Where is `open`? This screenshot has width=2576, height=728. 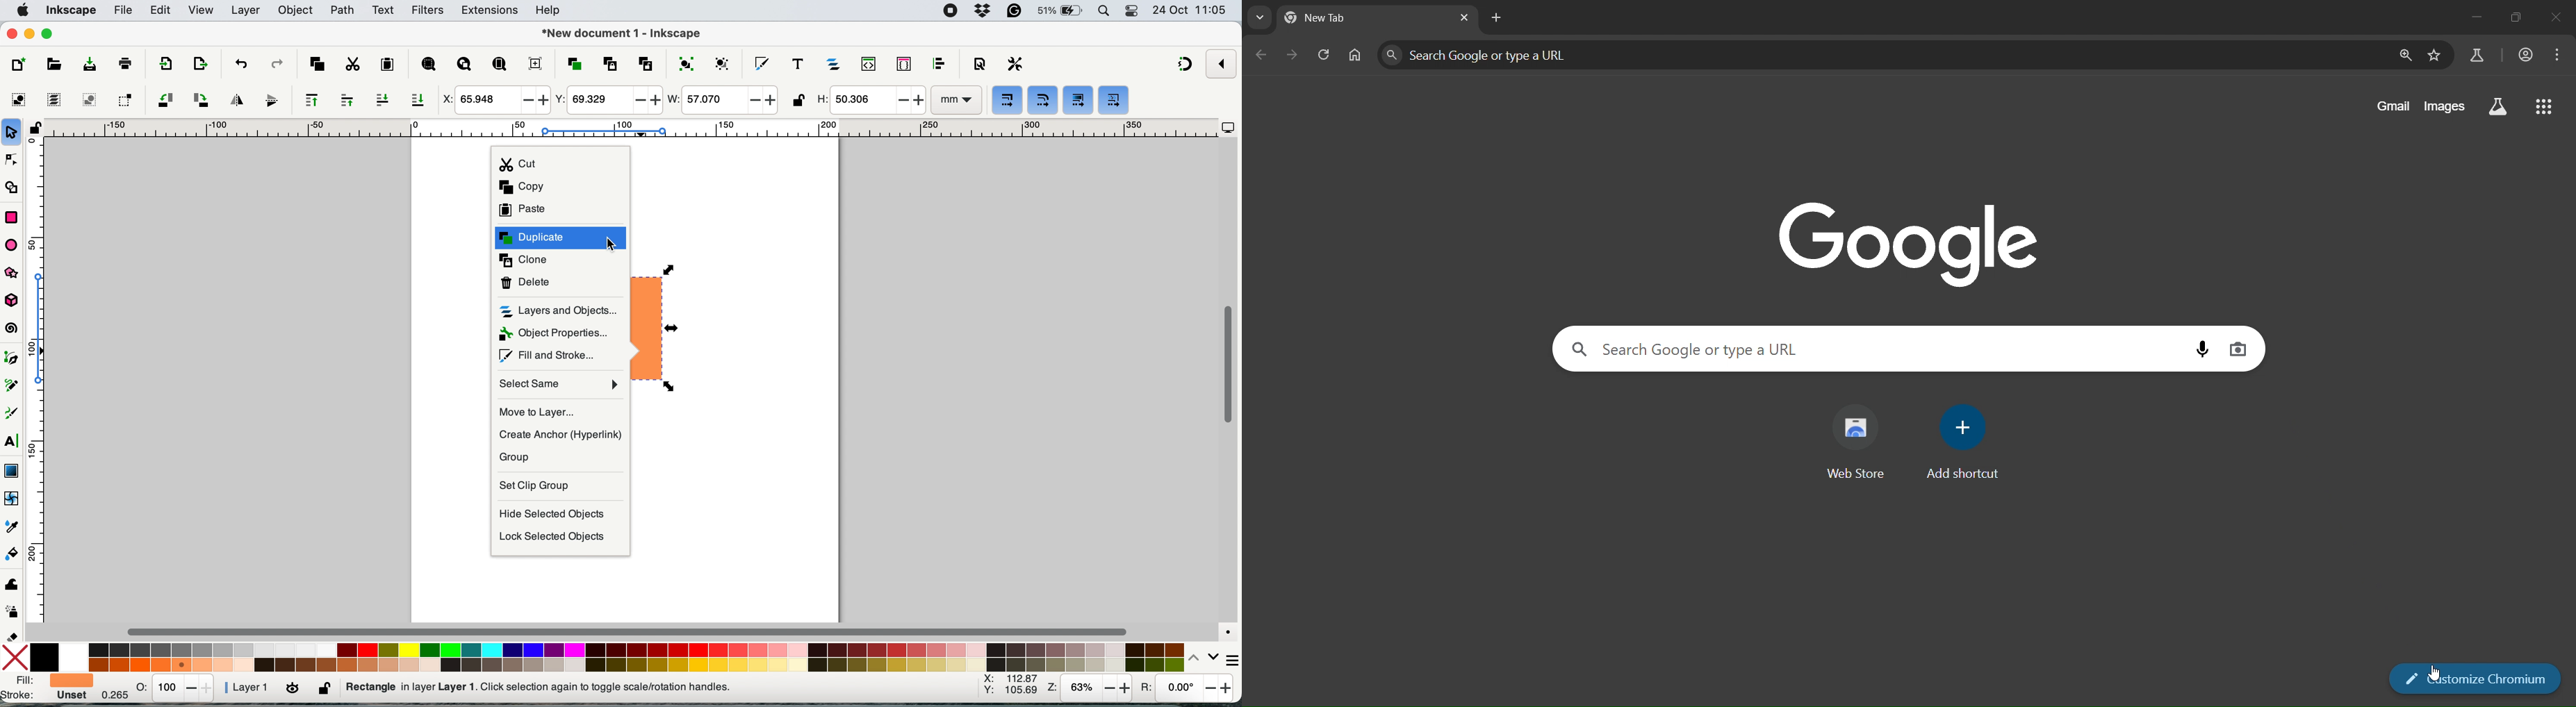
open is located at coordinates (53, 66).